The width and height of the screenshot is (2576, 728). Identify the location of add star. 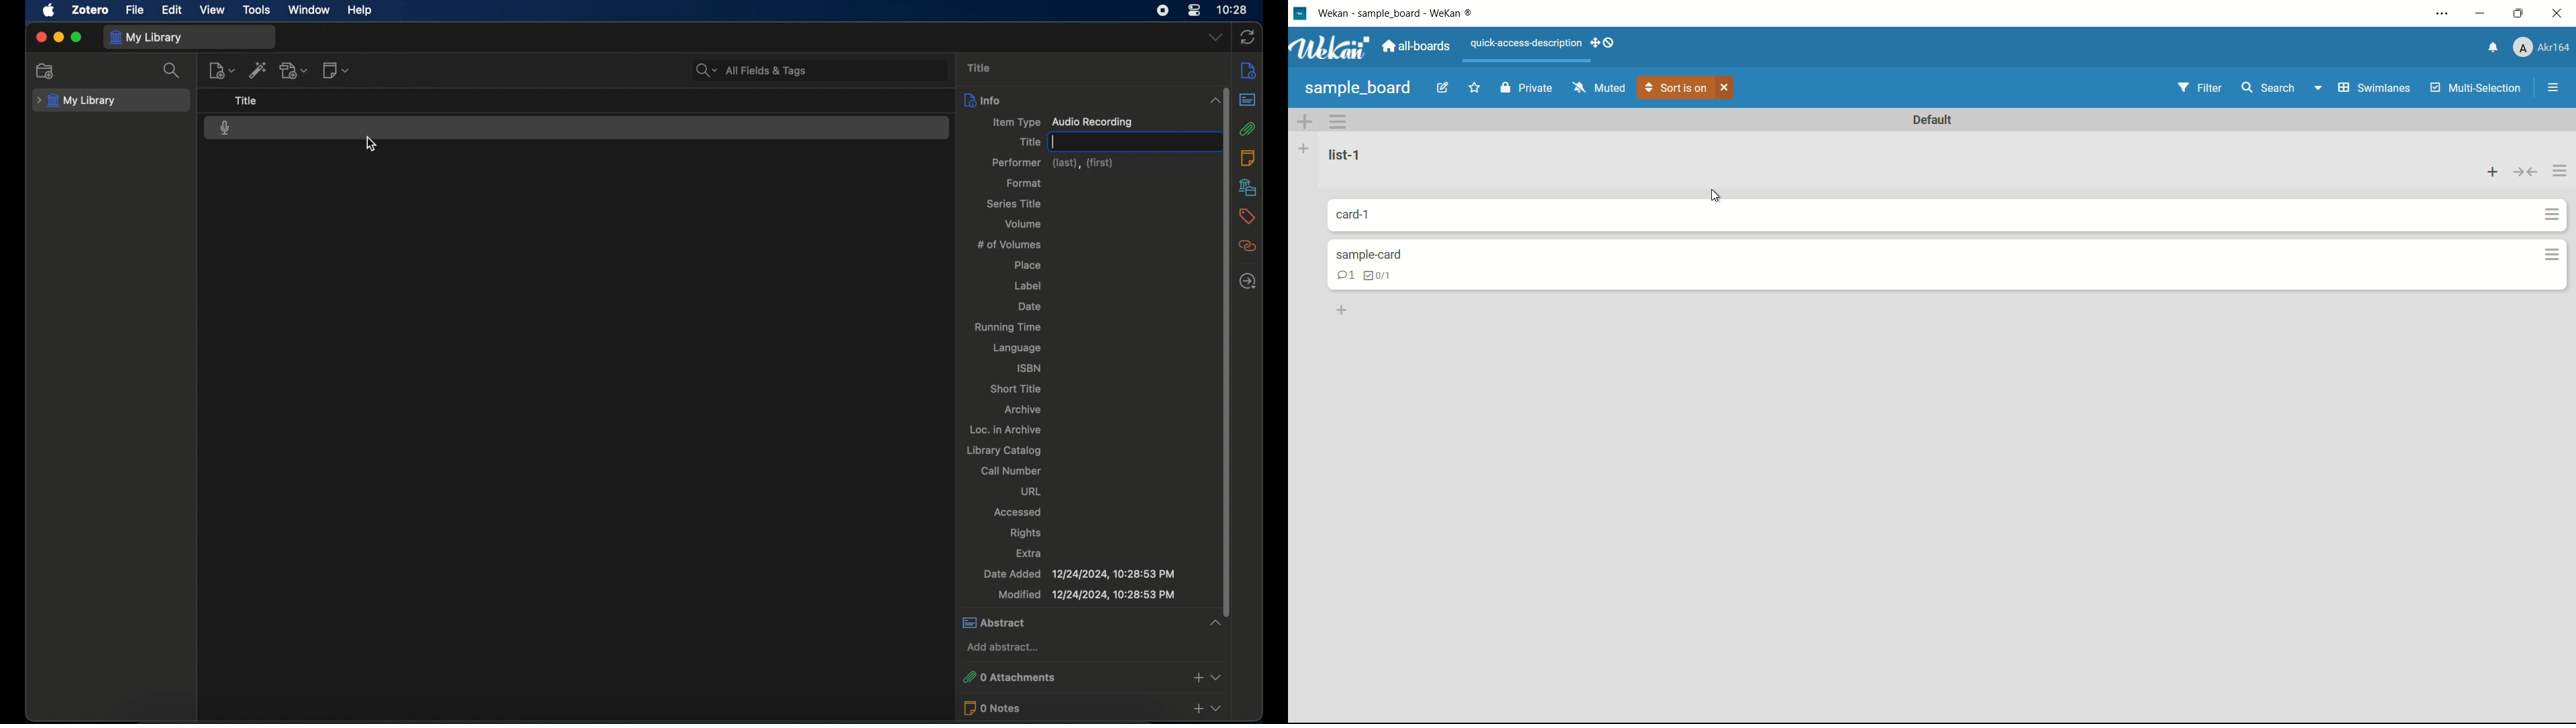
(1476, 88).